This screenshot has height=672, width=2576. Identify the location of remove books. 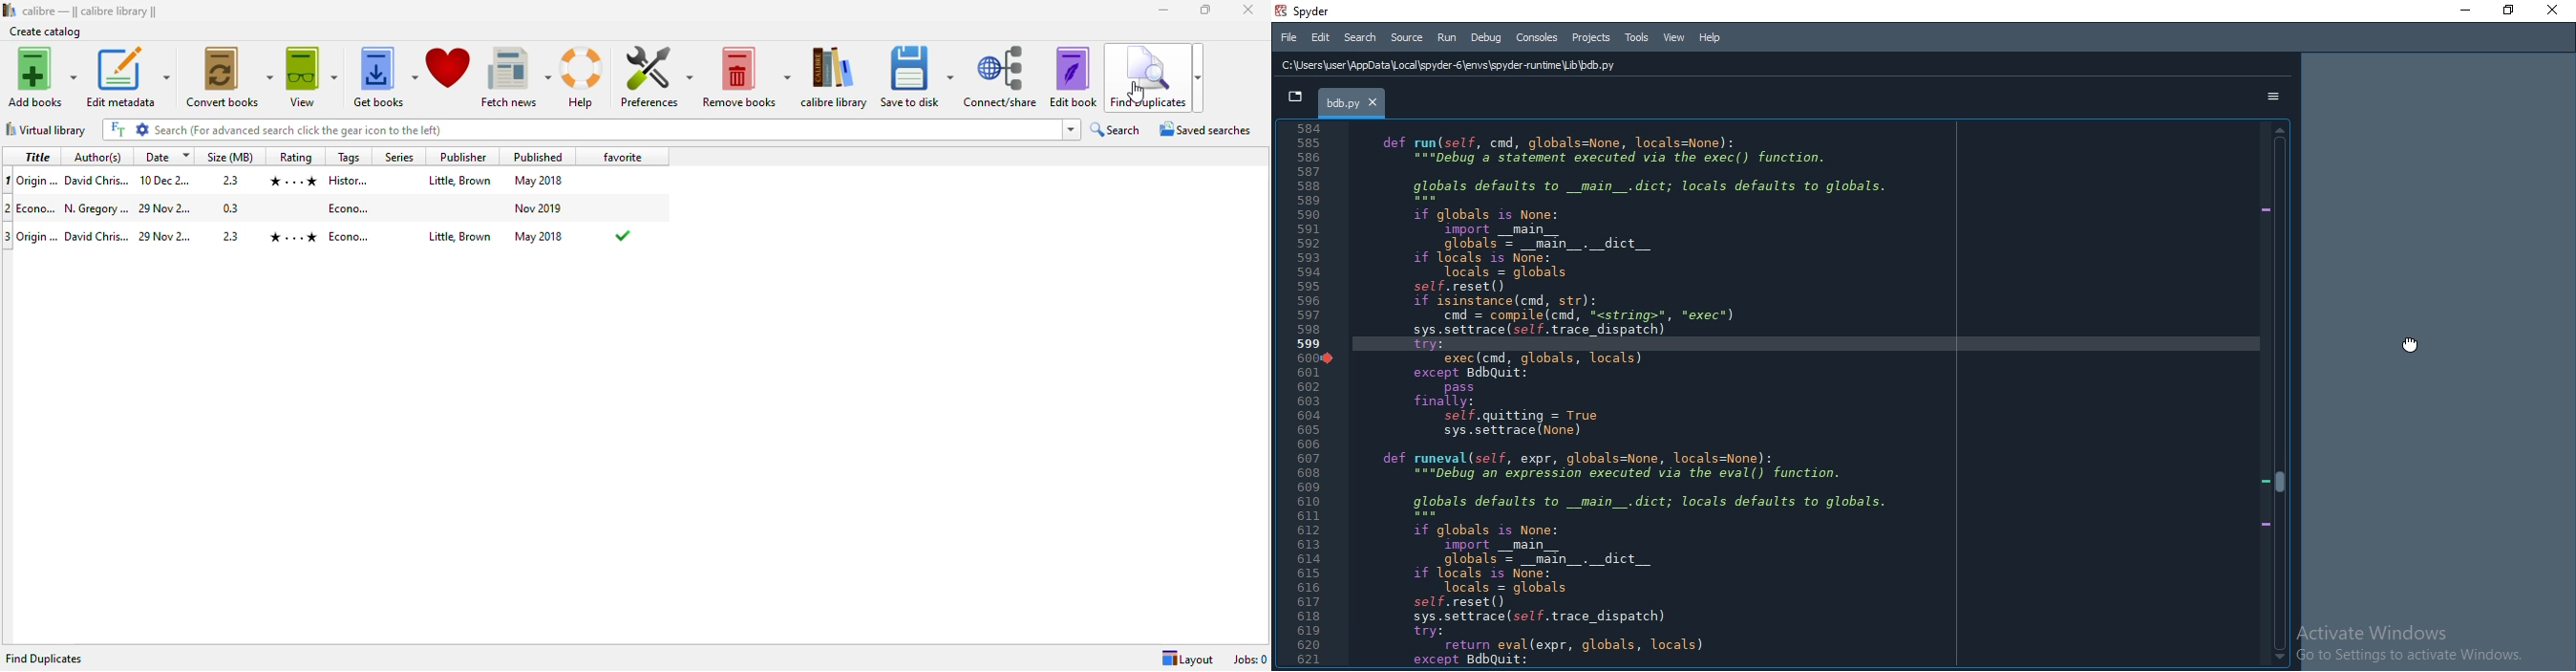
(746, 76).